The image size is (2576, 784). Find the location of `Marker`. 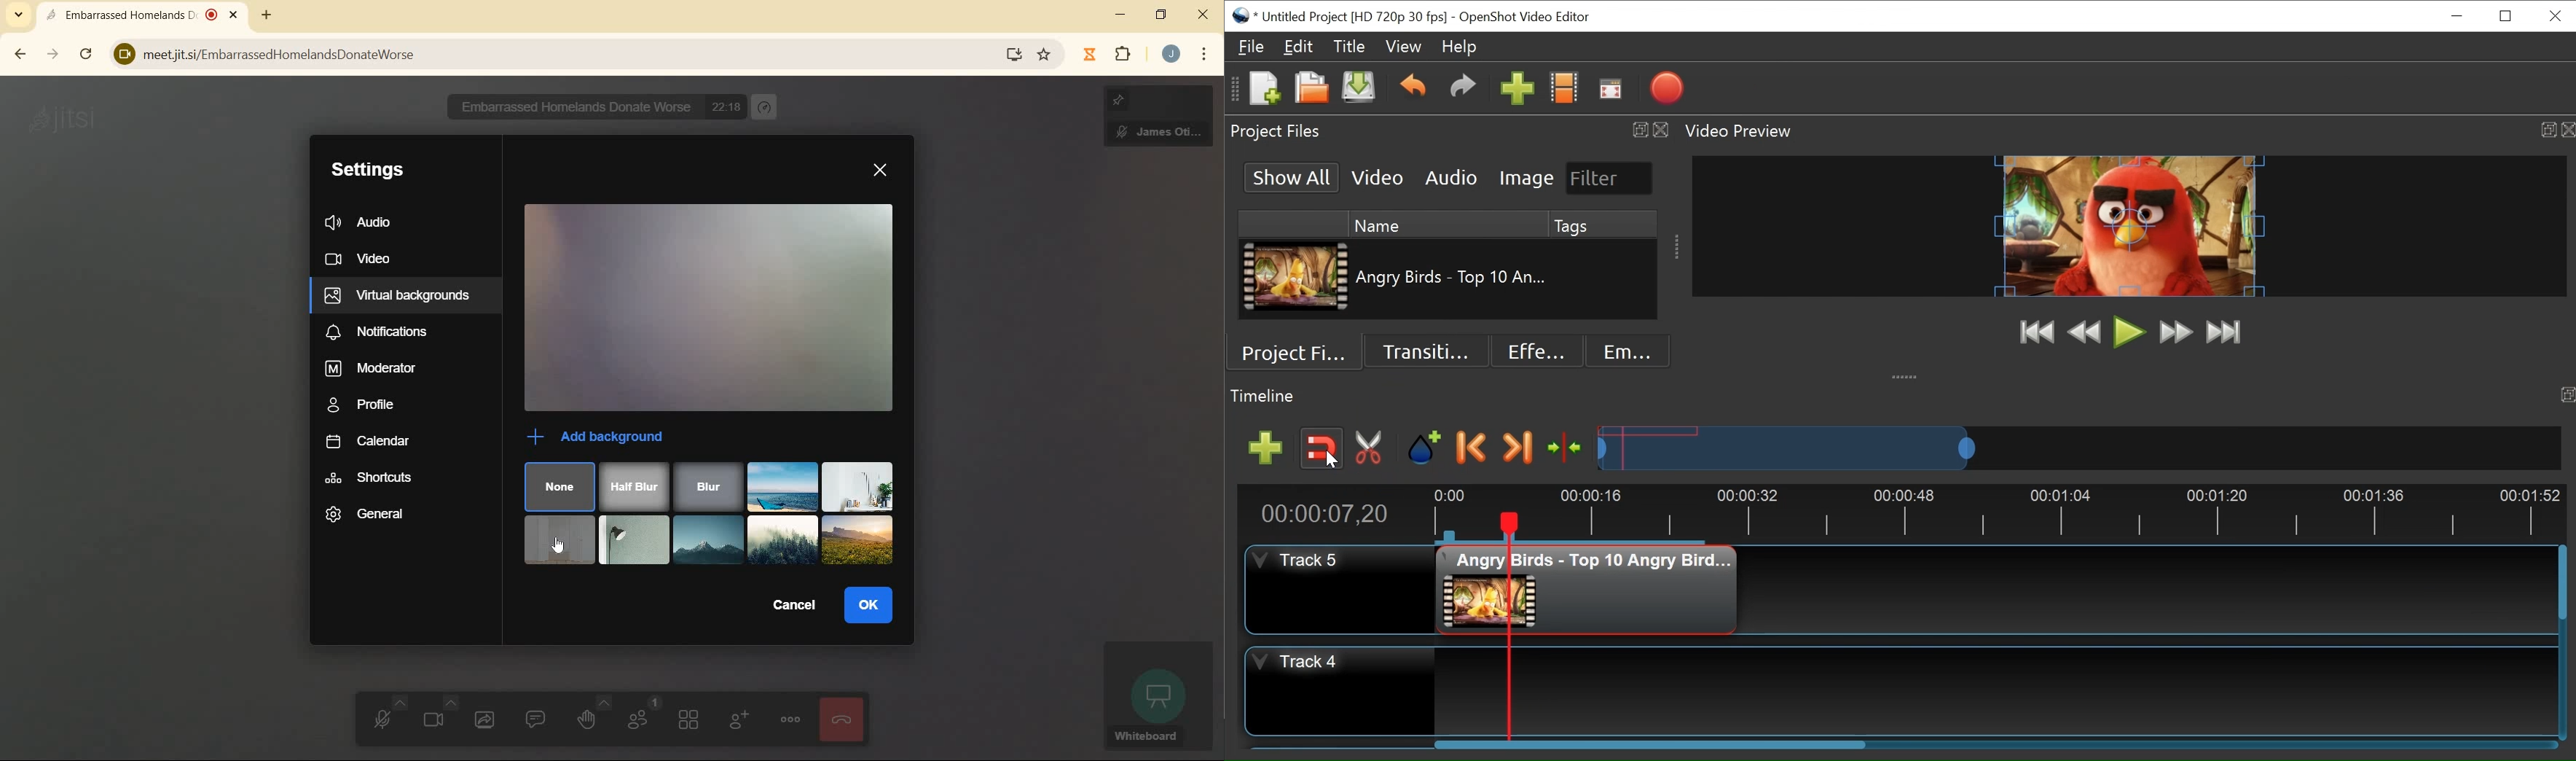

Marker is located at coordinates (1424, 449).